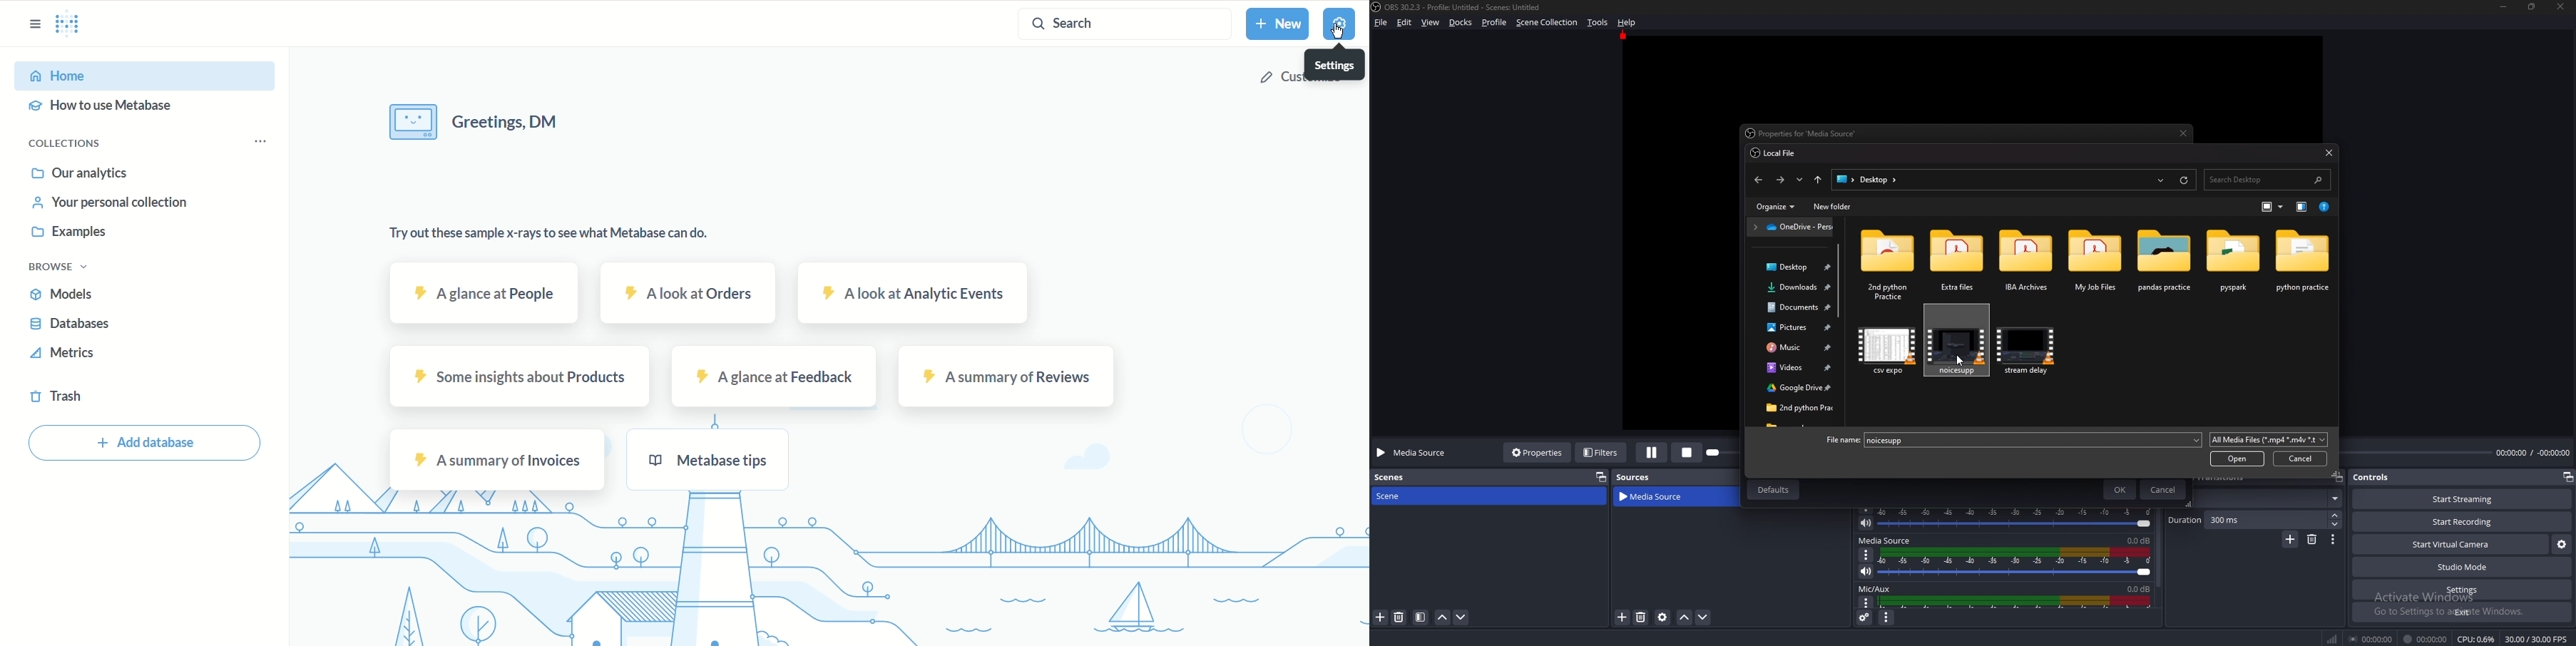 This screenshot has width=2576, height=672. I want to click on Remove configurable transitions, so click(2313, 539).